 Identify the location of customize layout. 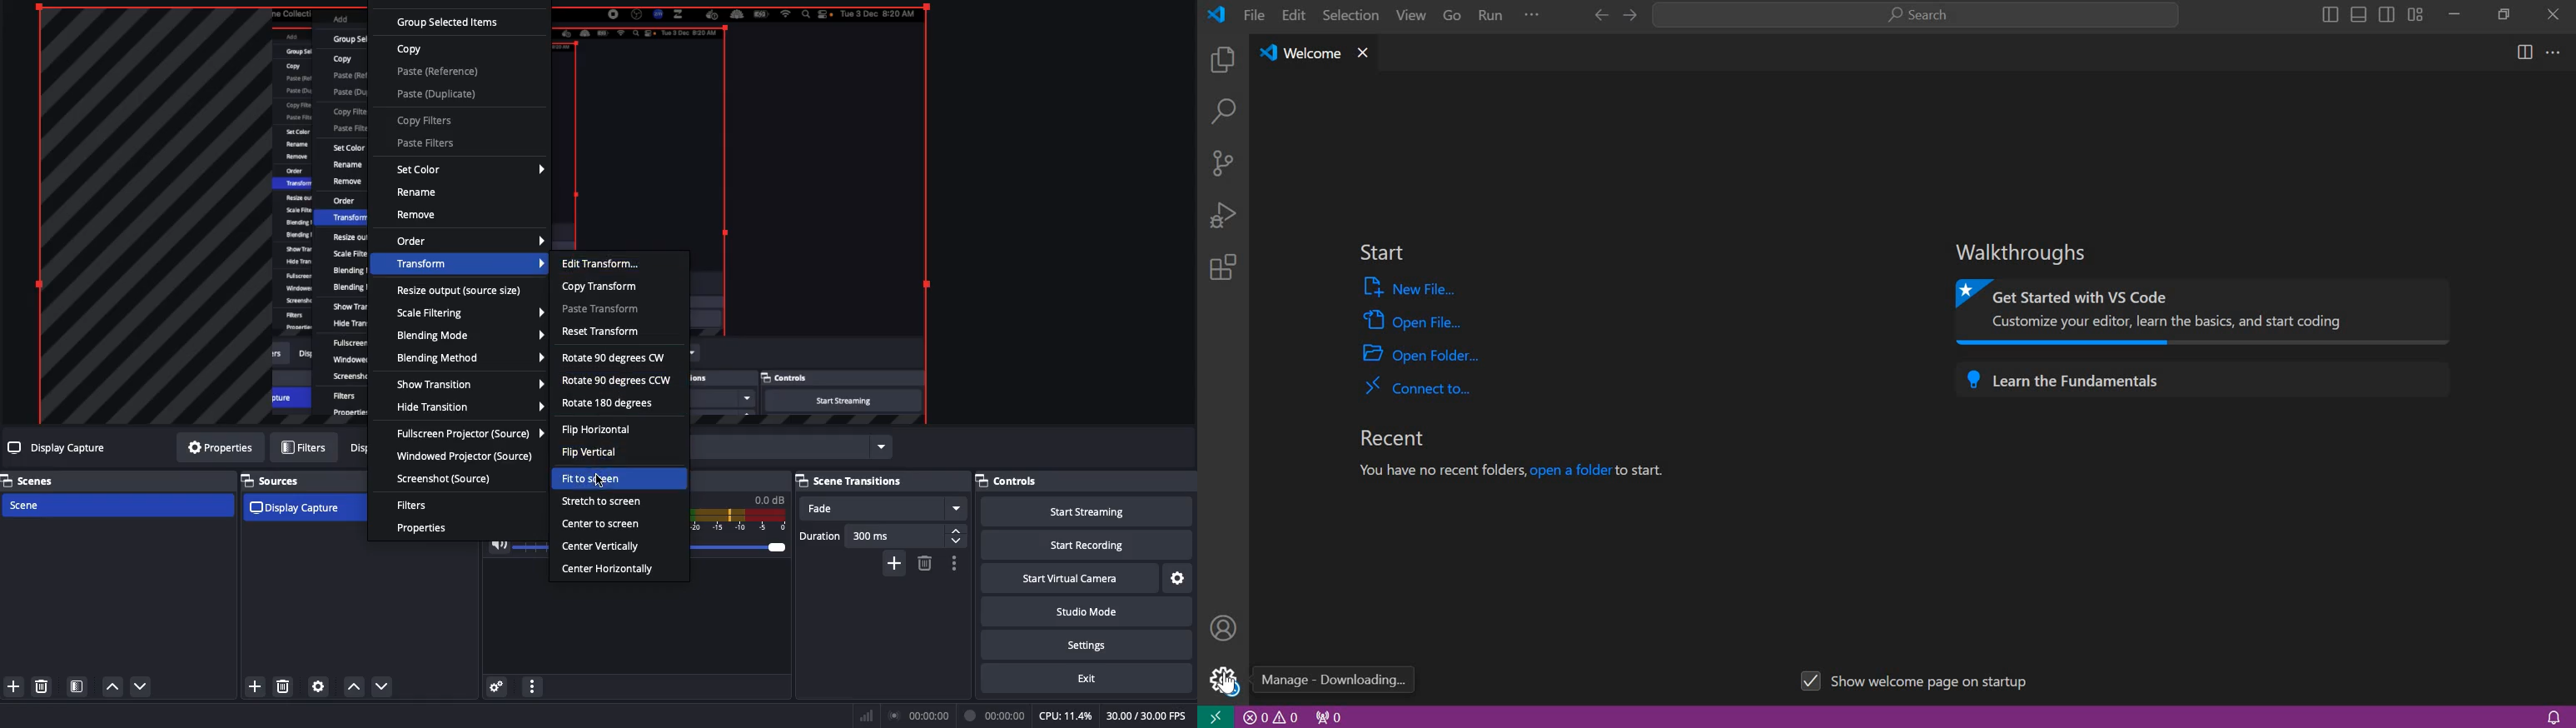
(2415, 14).